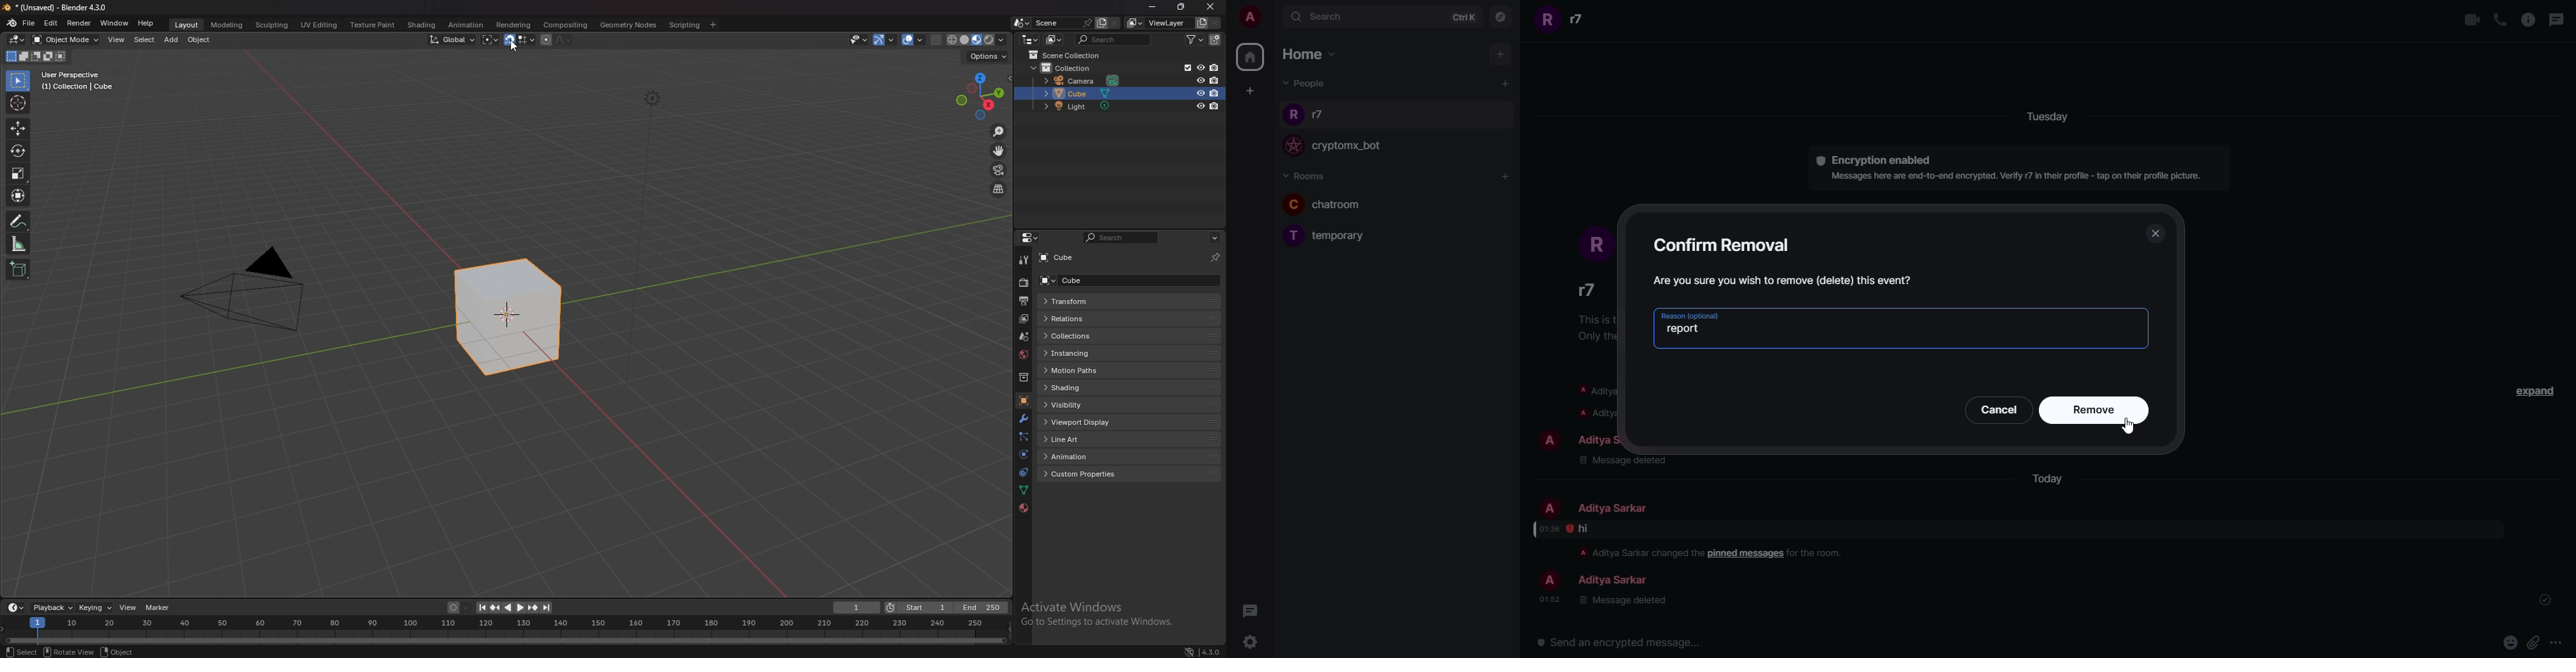  I want to click on rotate, so click(19, 150).